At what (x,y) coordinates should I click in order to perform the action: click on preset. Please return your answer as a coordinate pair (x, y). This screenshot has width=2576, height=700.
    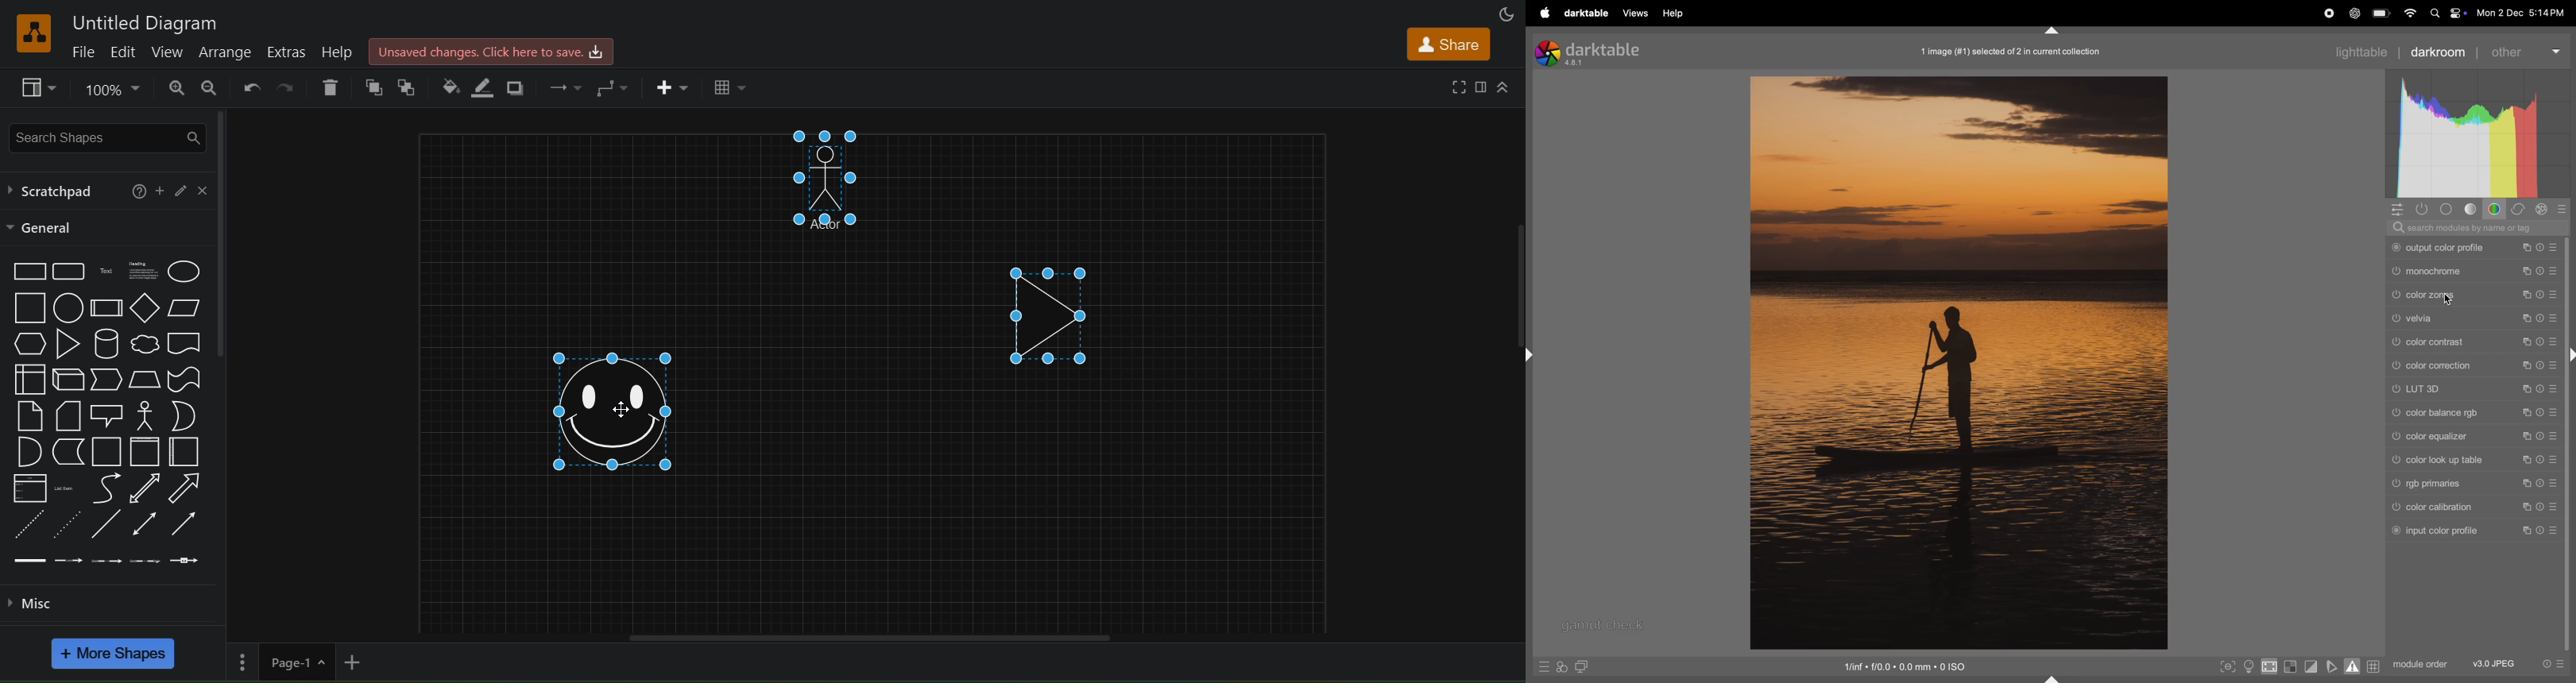
    Looking at the image, I should click on (2555, 412).